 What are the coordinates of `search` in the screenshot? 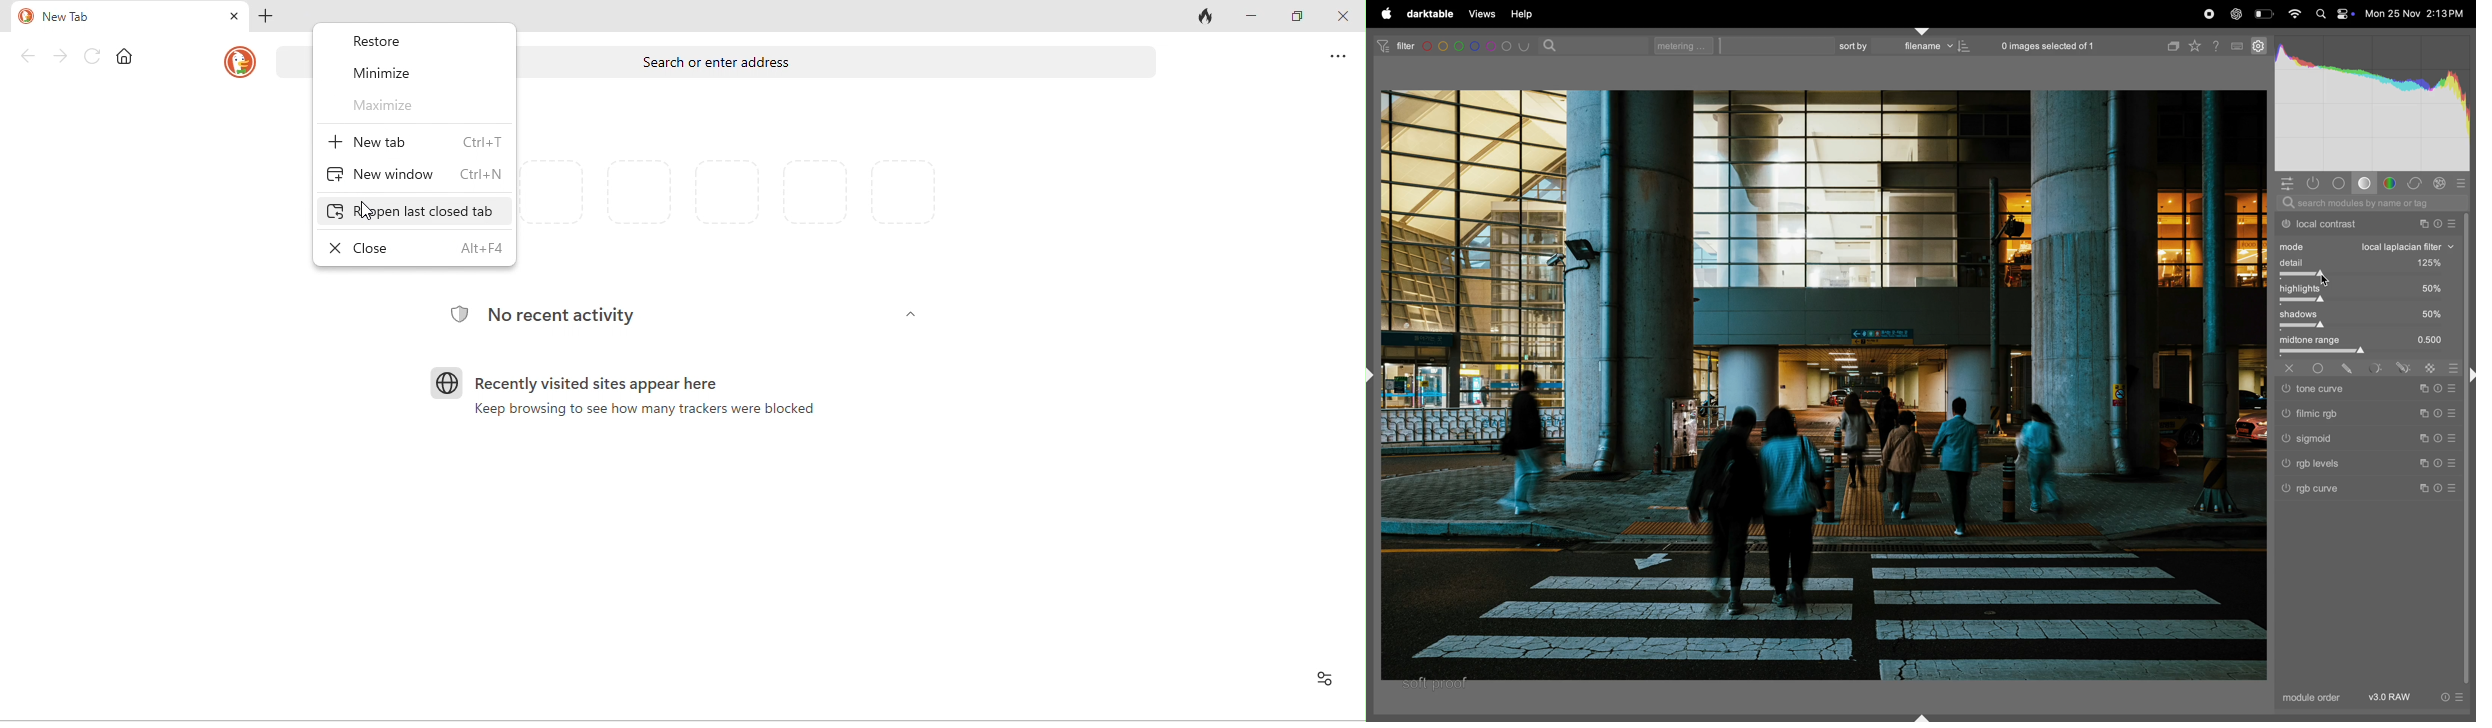 It's located at (2367, 205).